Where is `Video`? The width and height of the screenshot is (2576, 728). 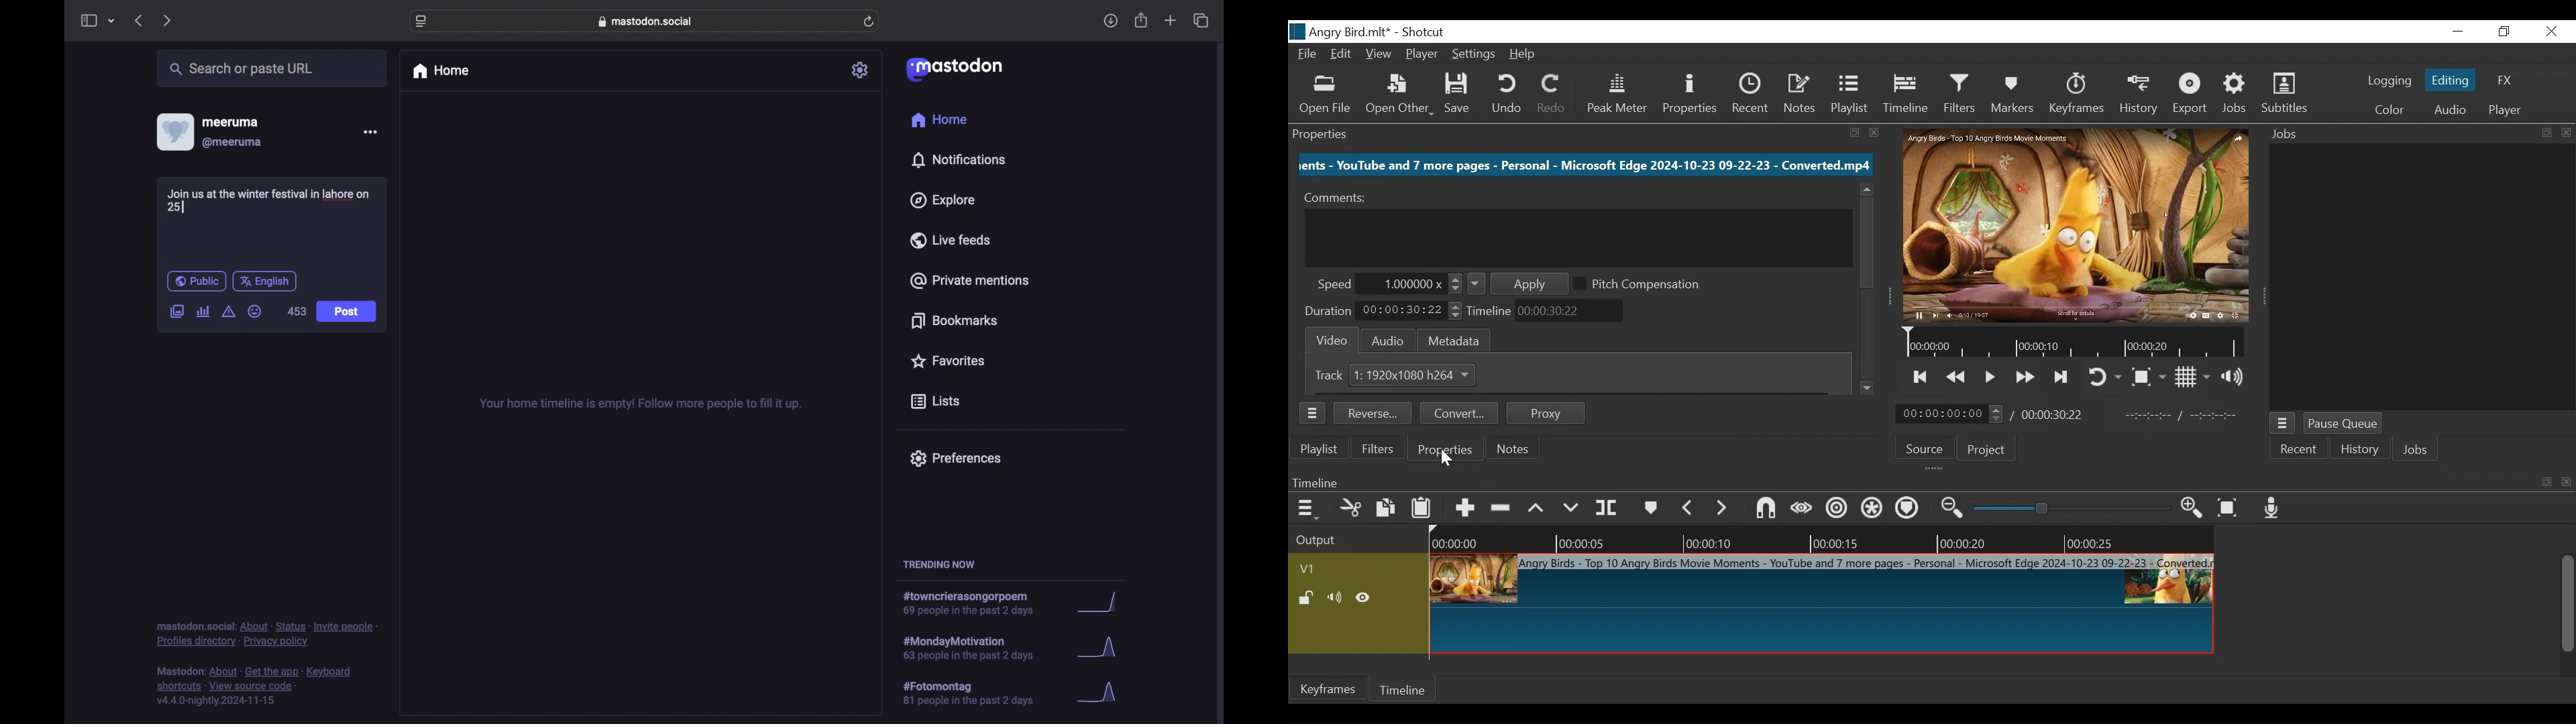
Video is located at coordinates (1334, 339).